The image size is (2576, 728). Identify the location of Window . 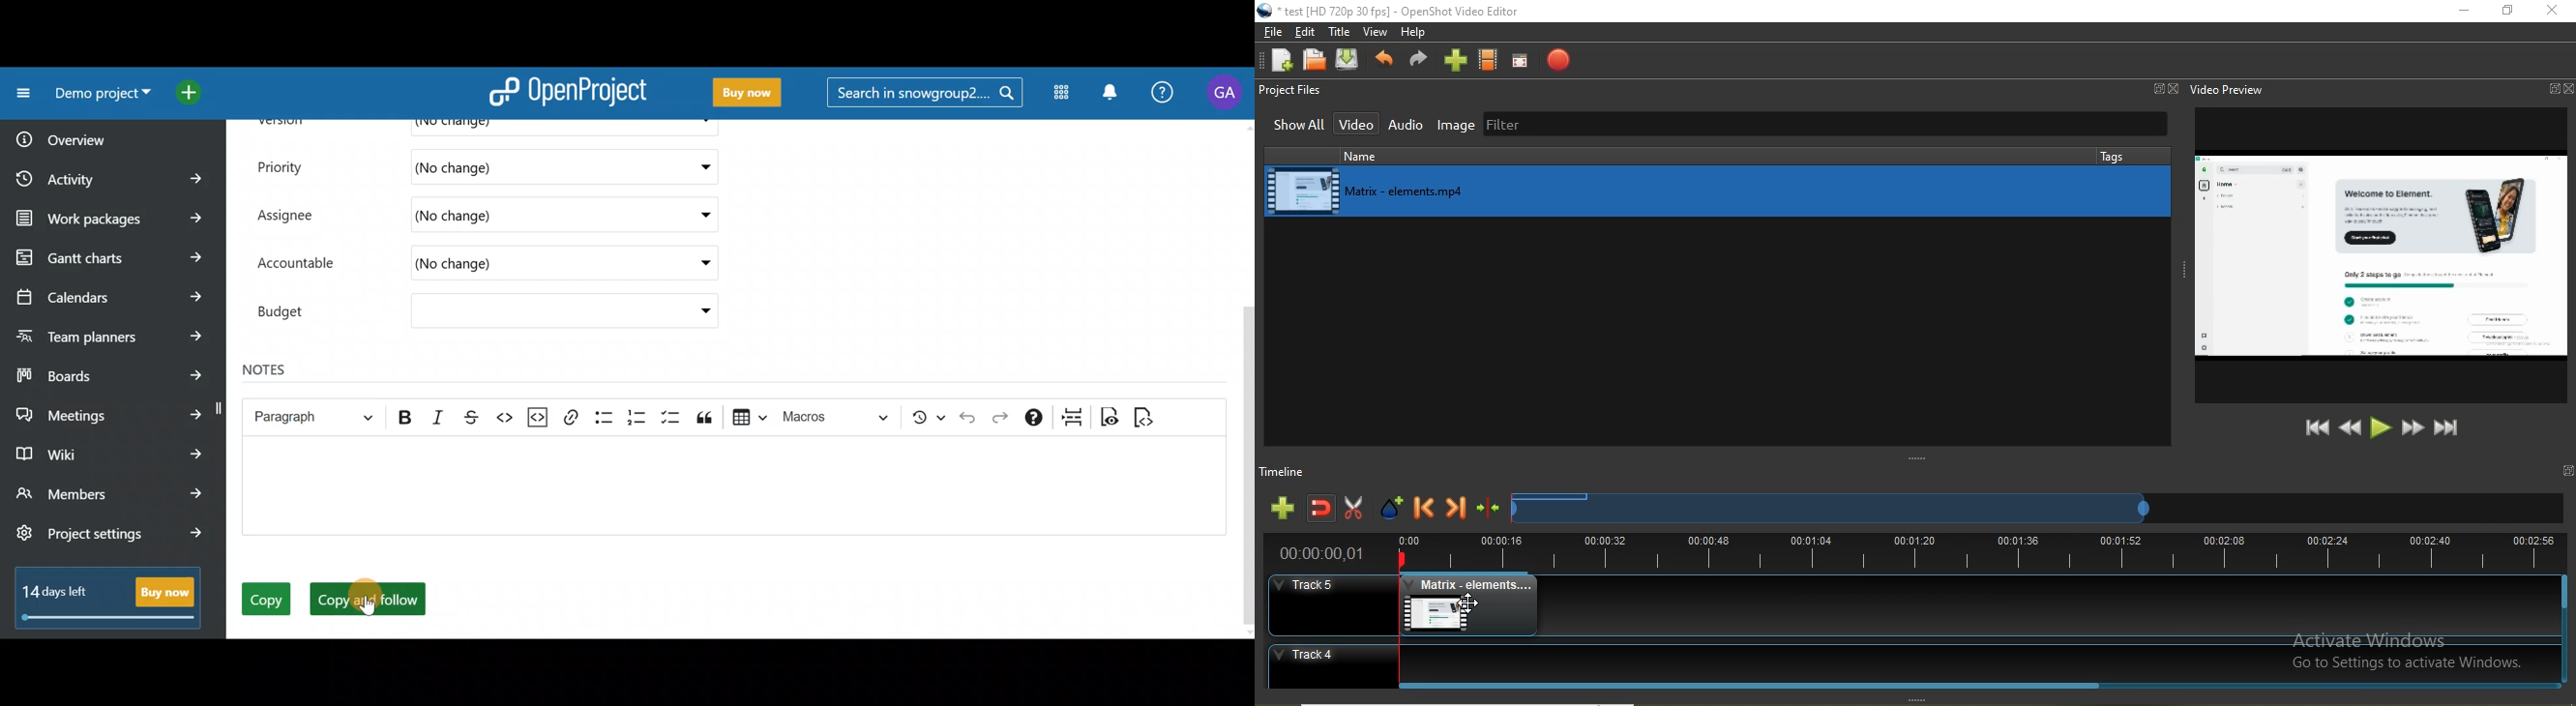
(2159, 88).